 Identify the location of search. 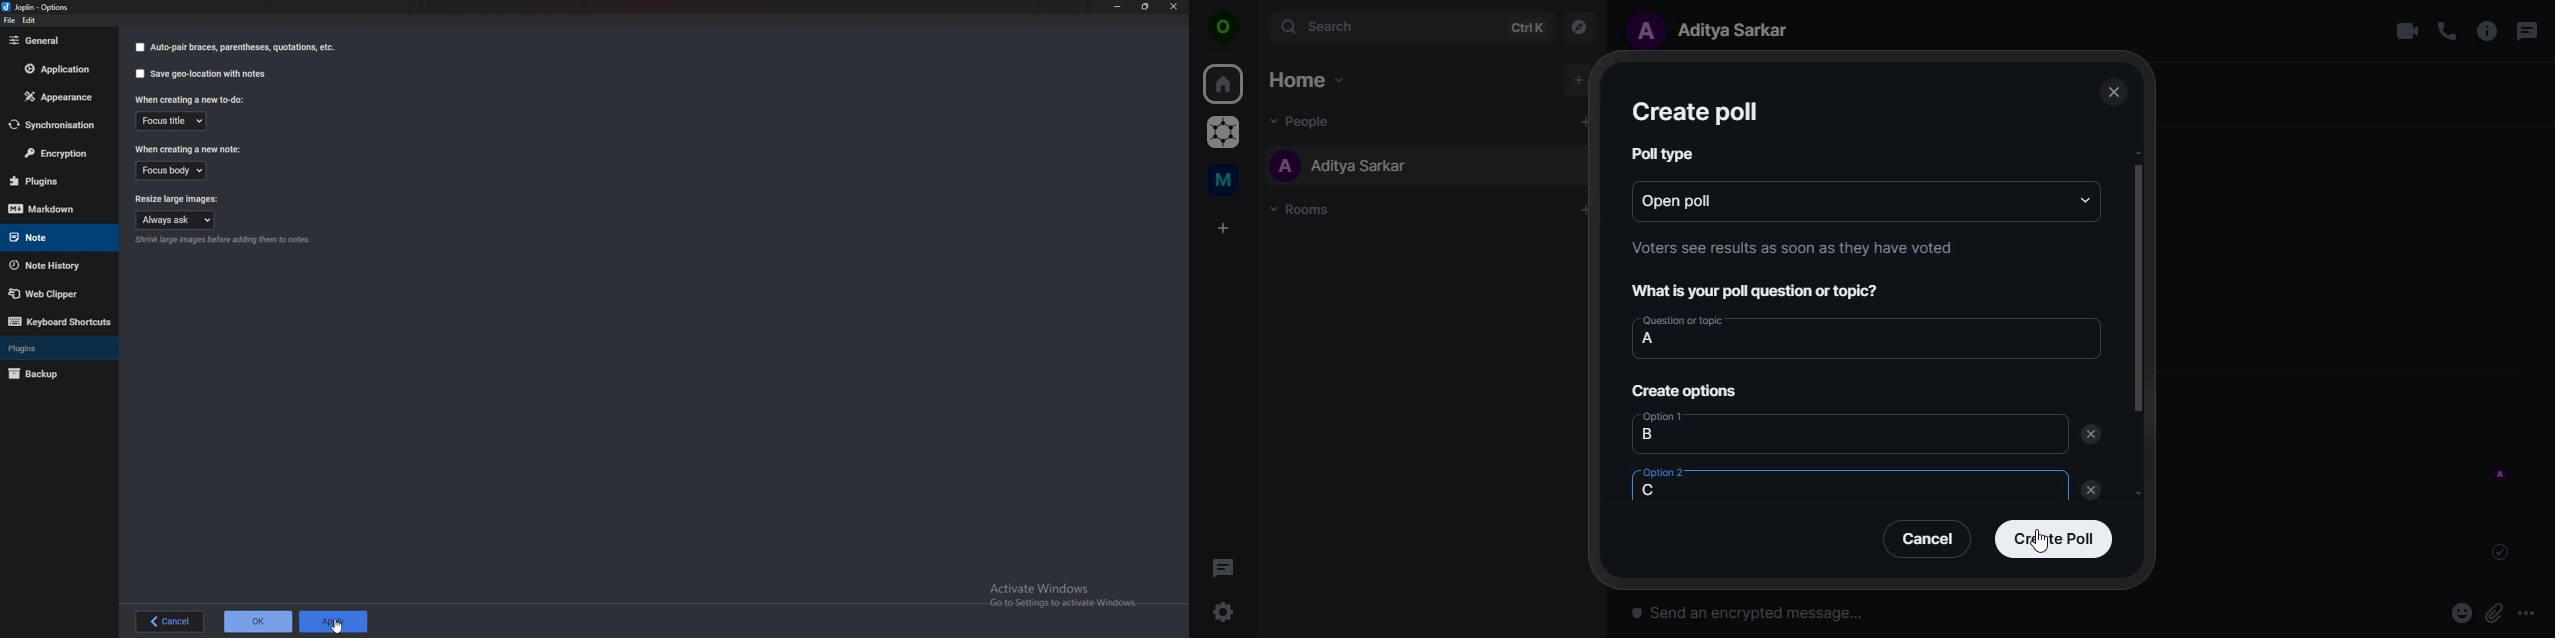
(1409, 26).